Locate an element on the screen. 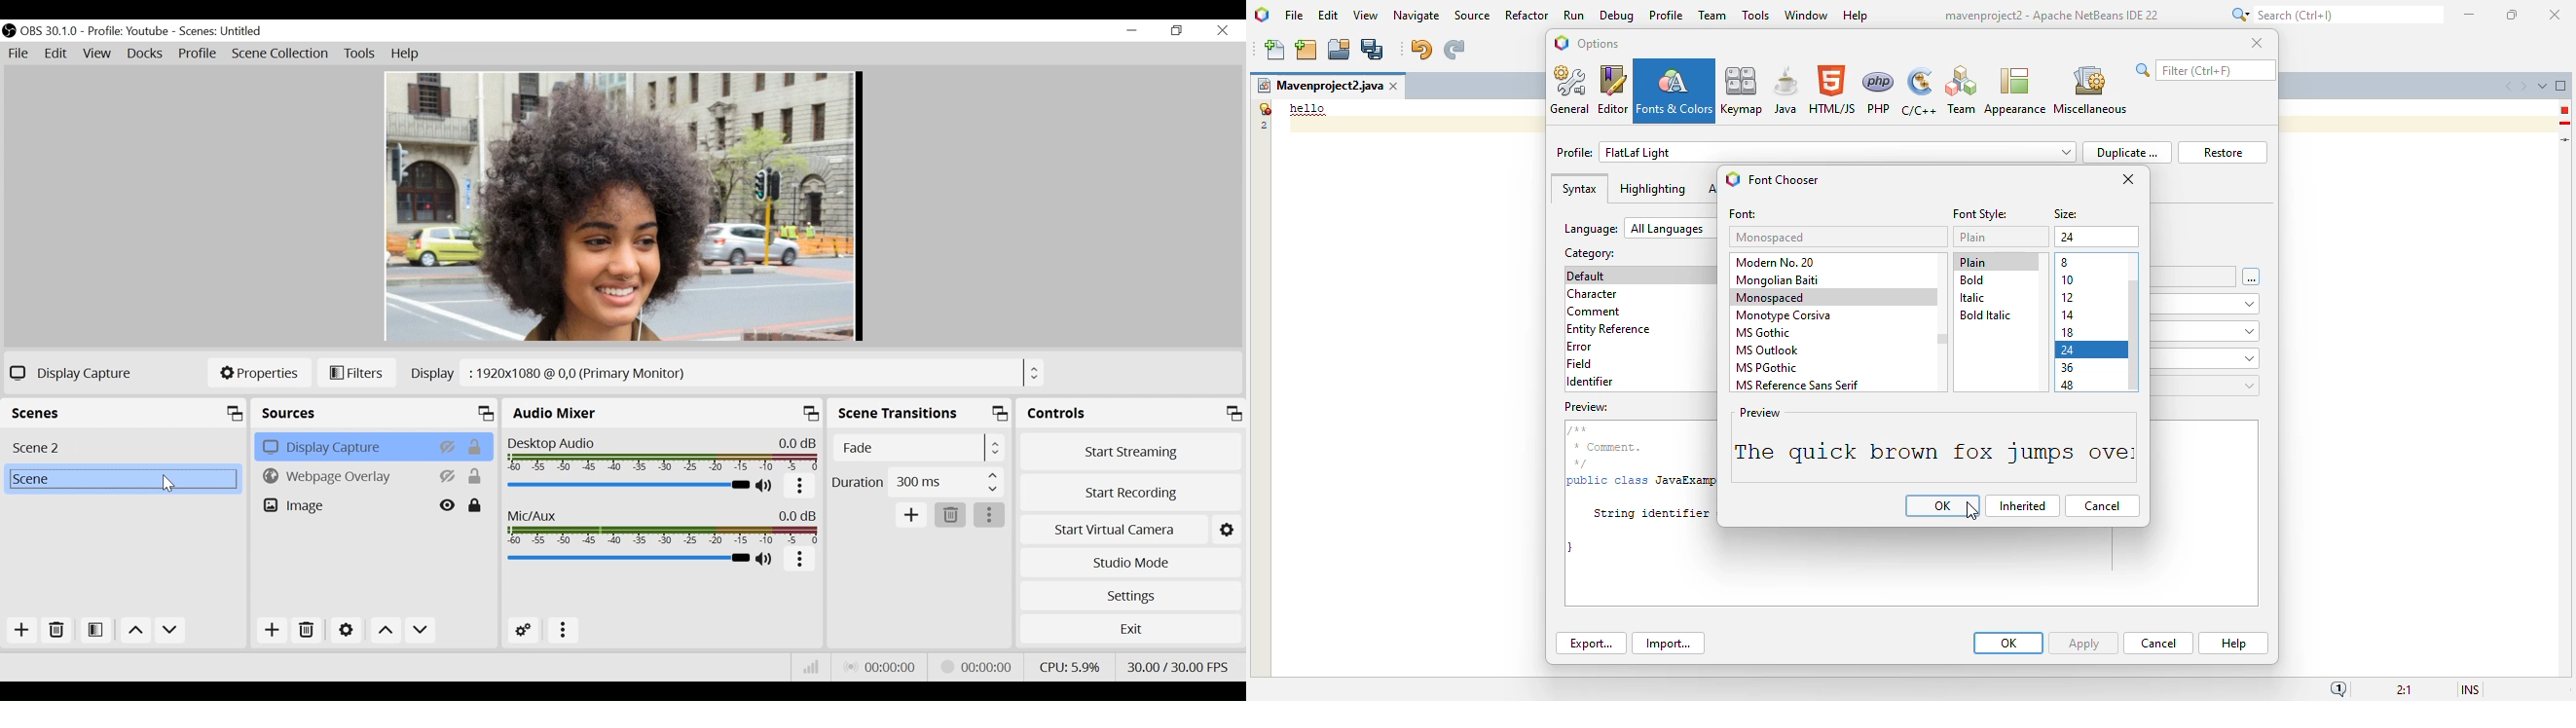 This screenshot has width=2576, height=728. search is located at coordinates (2205, 70).